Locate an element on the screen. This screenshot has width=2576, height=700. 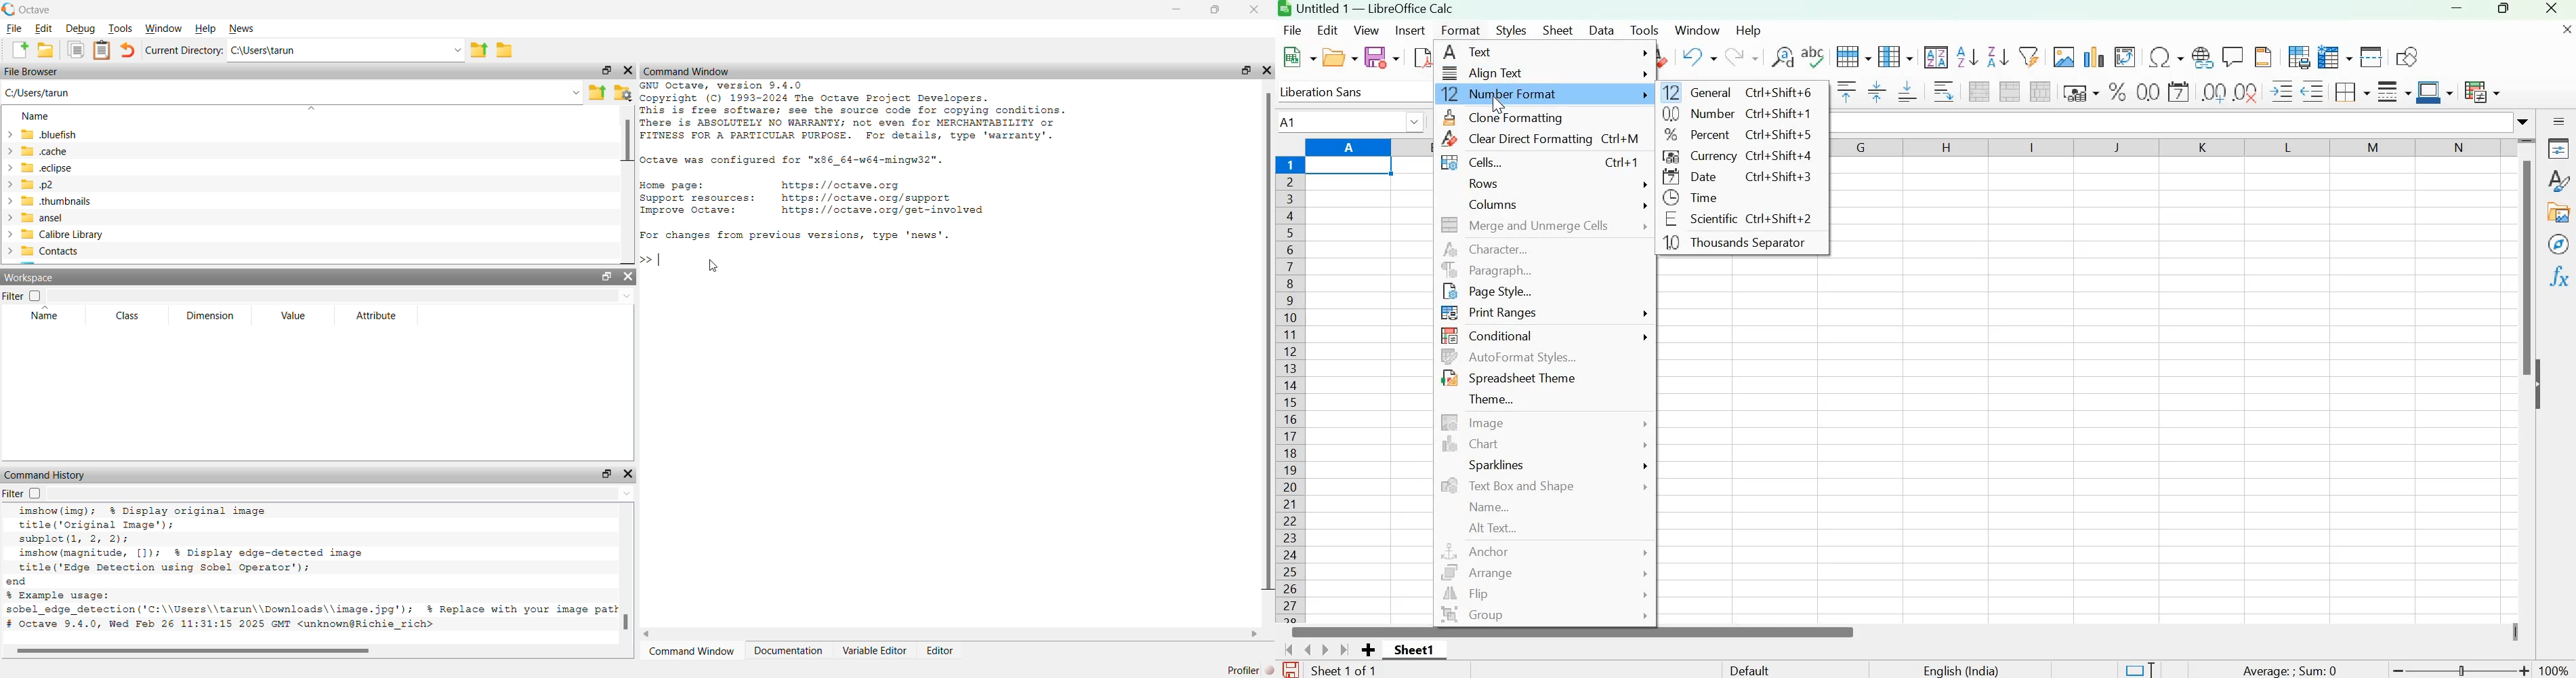
Freeze rows and columns is located at coordinates (2335, 57).